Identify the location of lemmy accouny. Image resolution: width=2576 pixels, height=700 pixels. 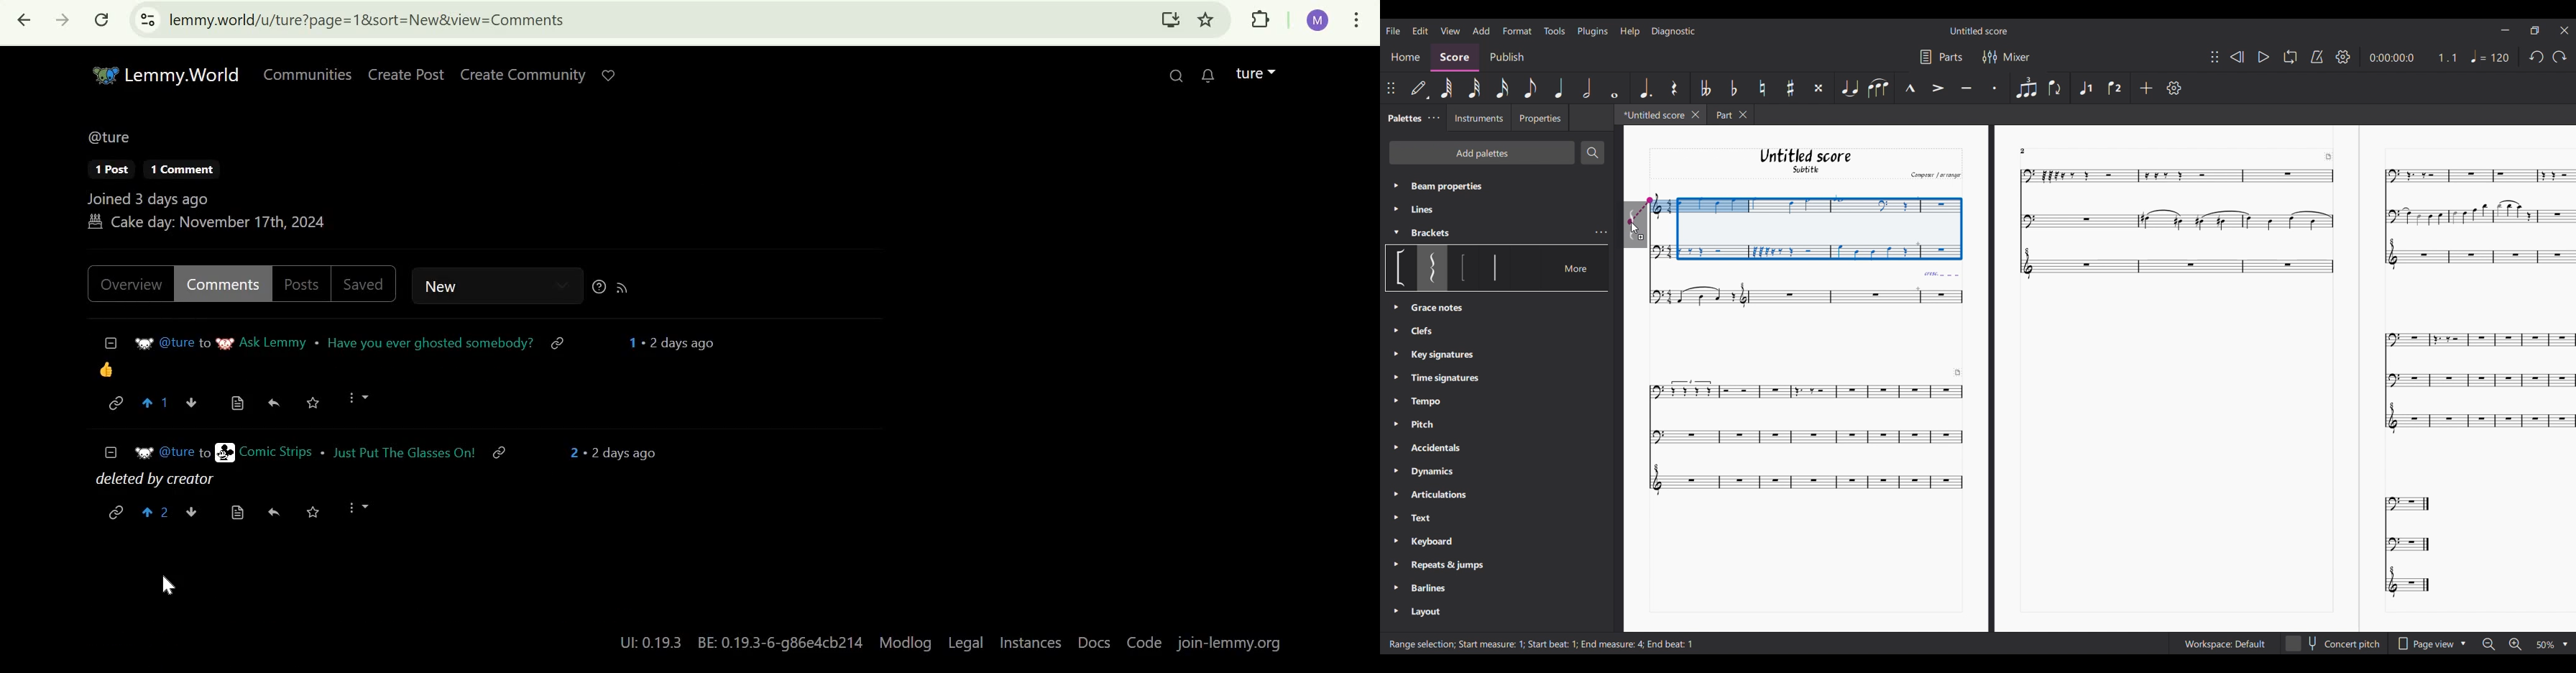
(1248, 73).